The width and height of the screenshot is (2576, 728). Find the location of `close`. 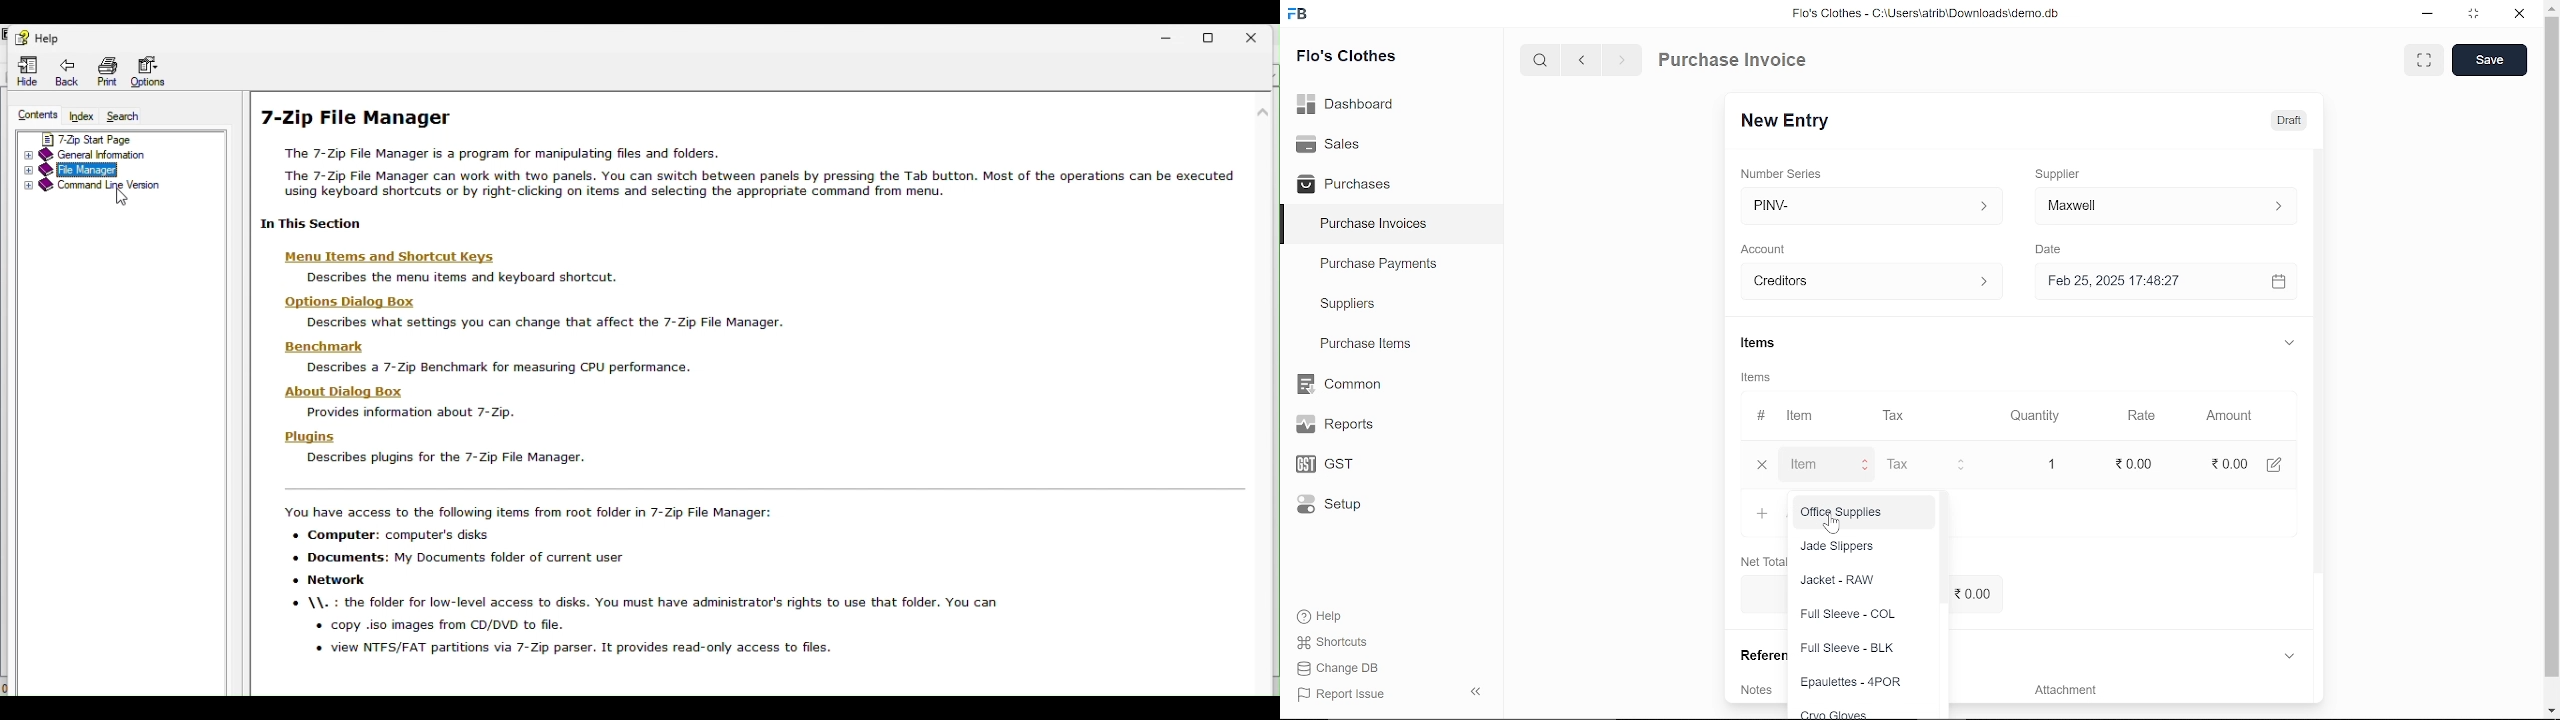

close is located at coordinates (2520, 15).